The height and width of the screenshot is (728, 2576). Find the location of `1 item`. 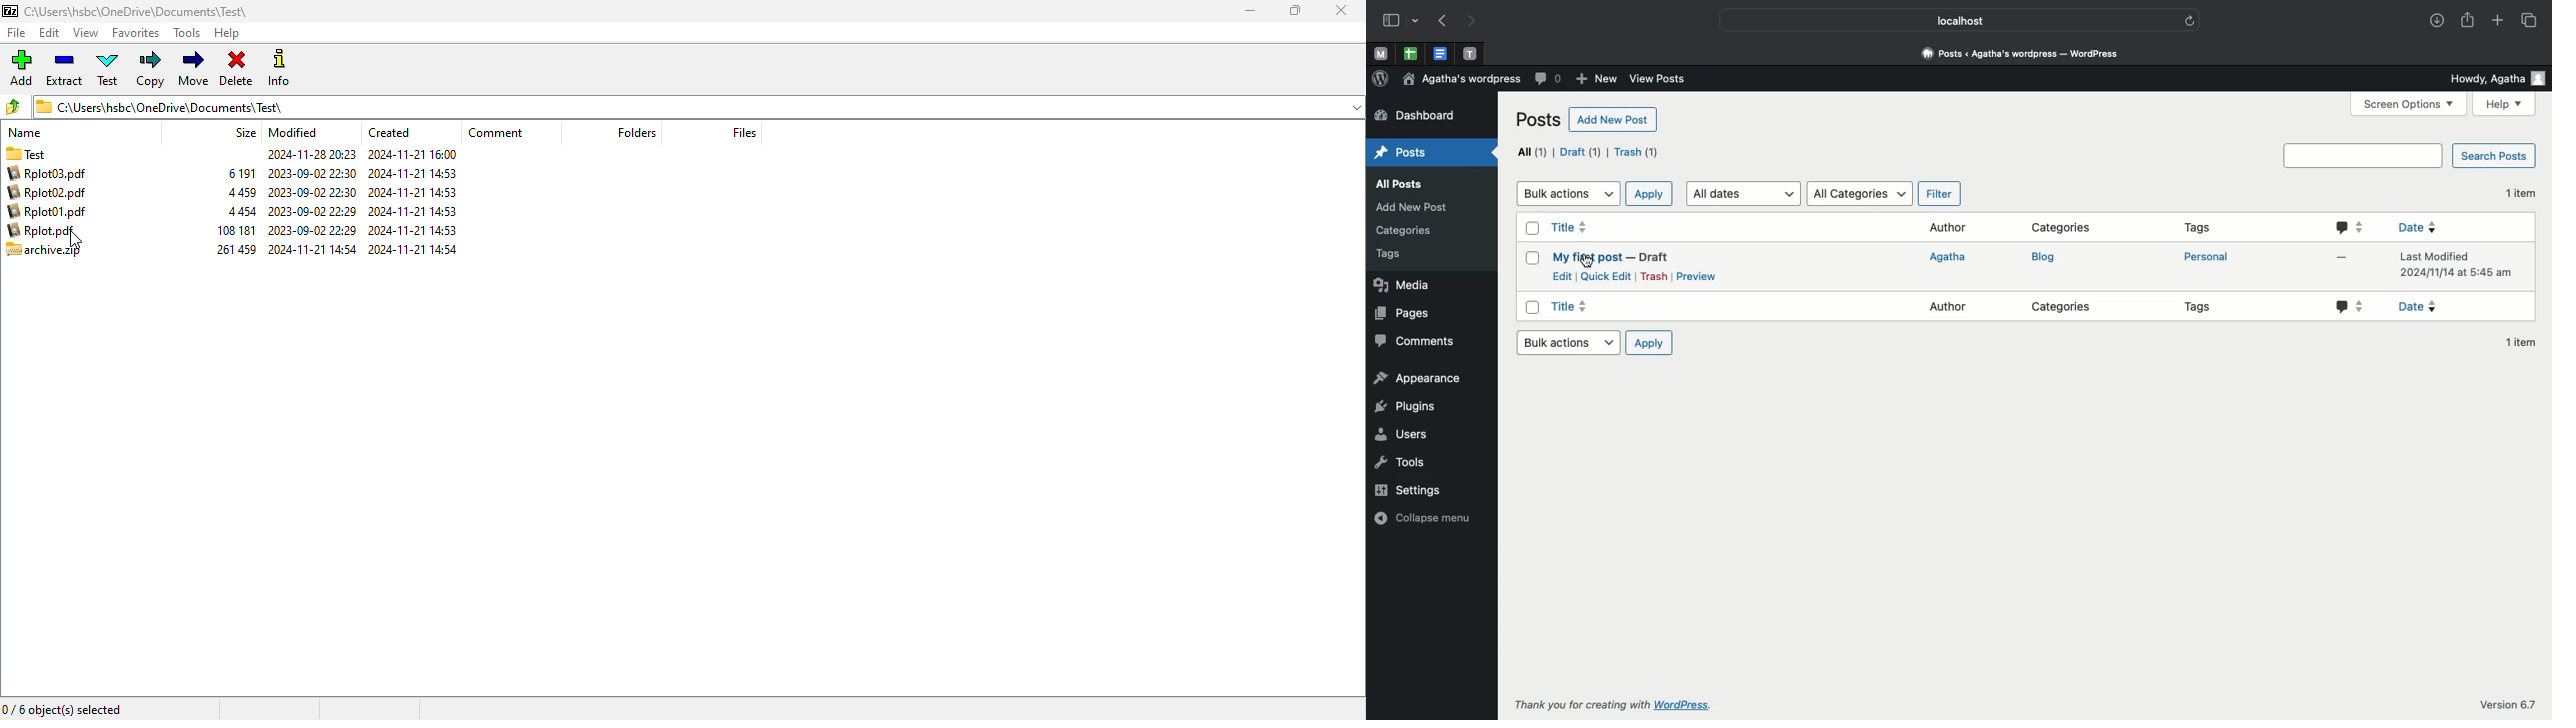

1 item is located at coordinates (2516, 346).